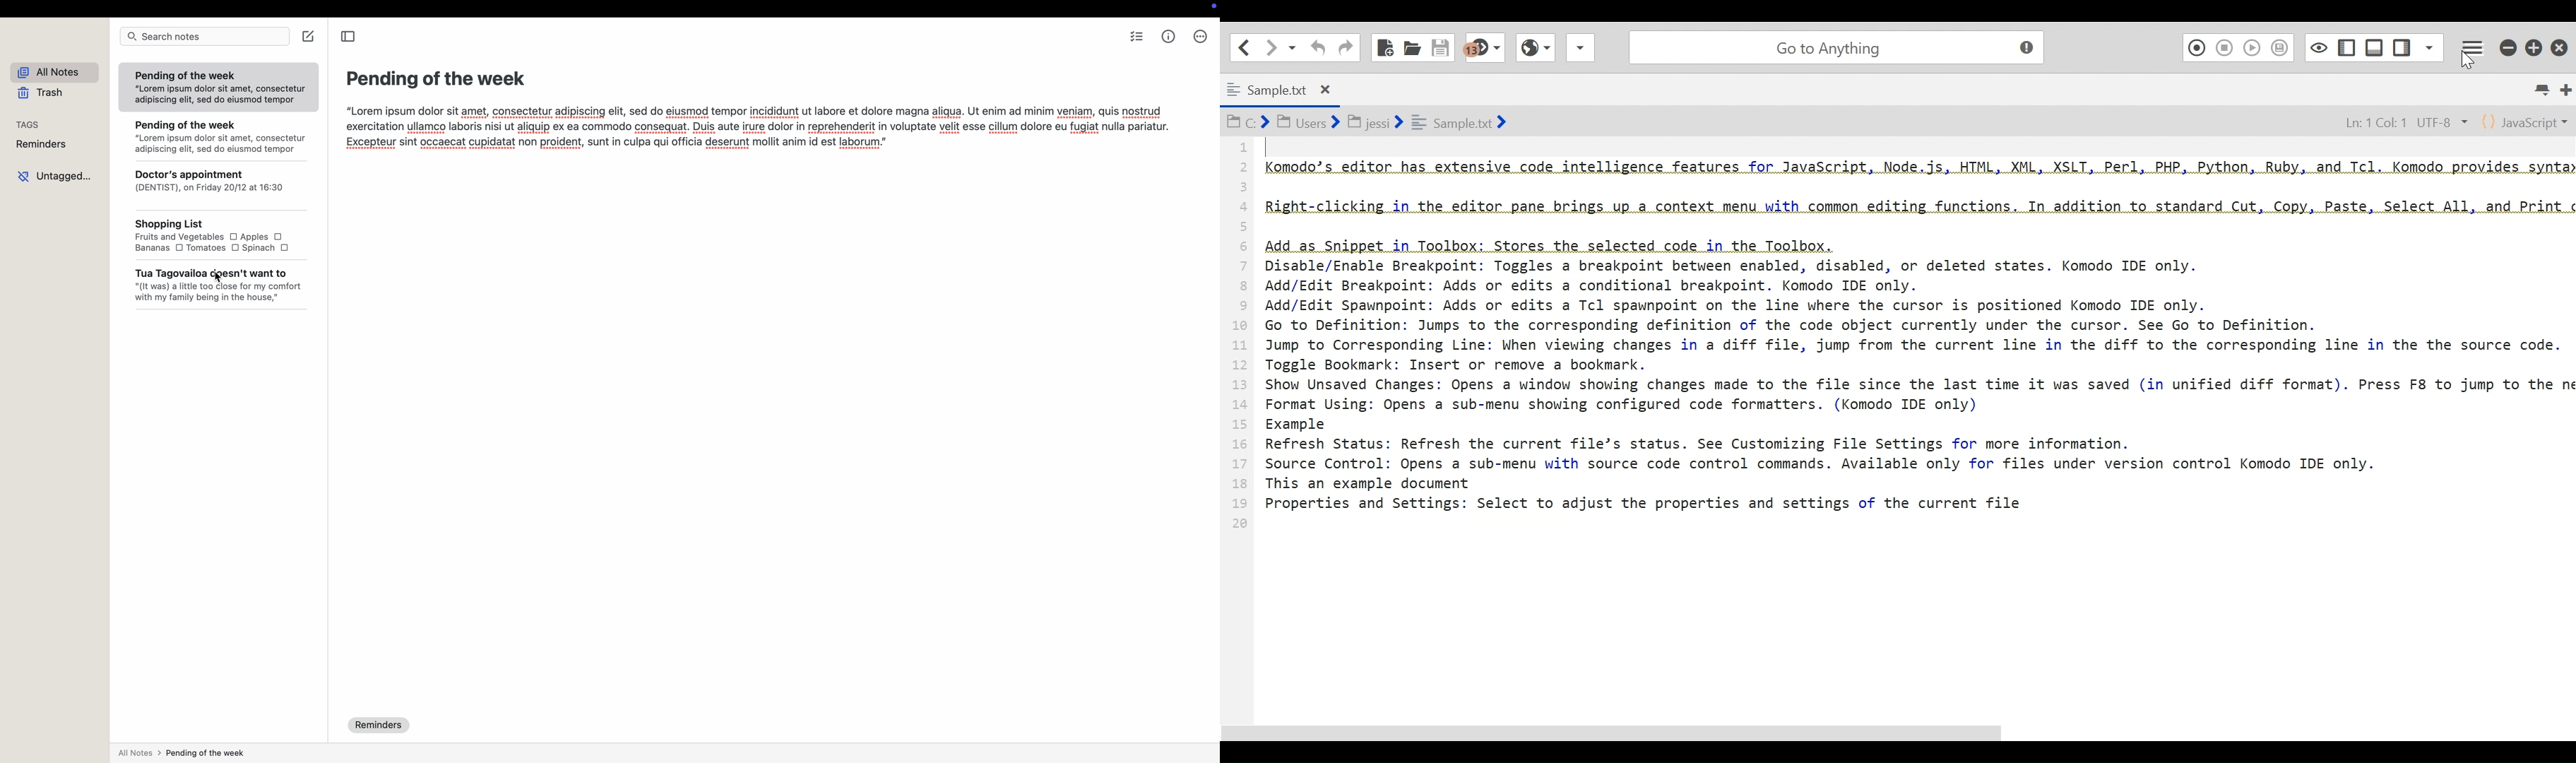  What do you see at coordinates (214, 276) in the screenshot?
I see `cursor` at bounding box center [214, 276].